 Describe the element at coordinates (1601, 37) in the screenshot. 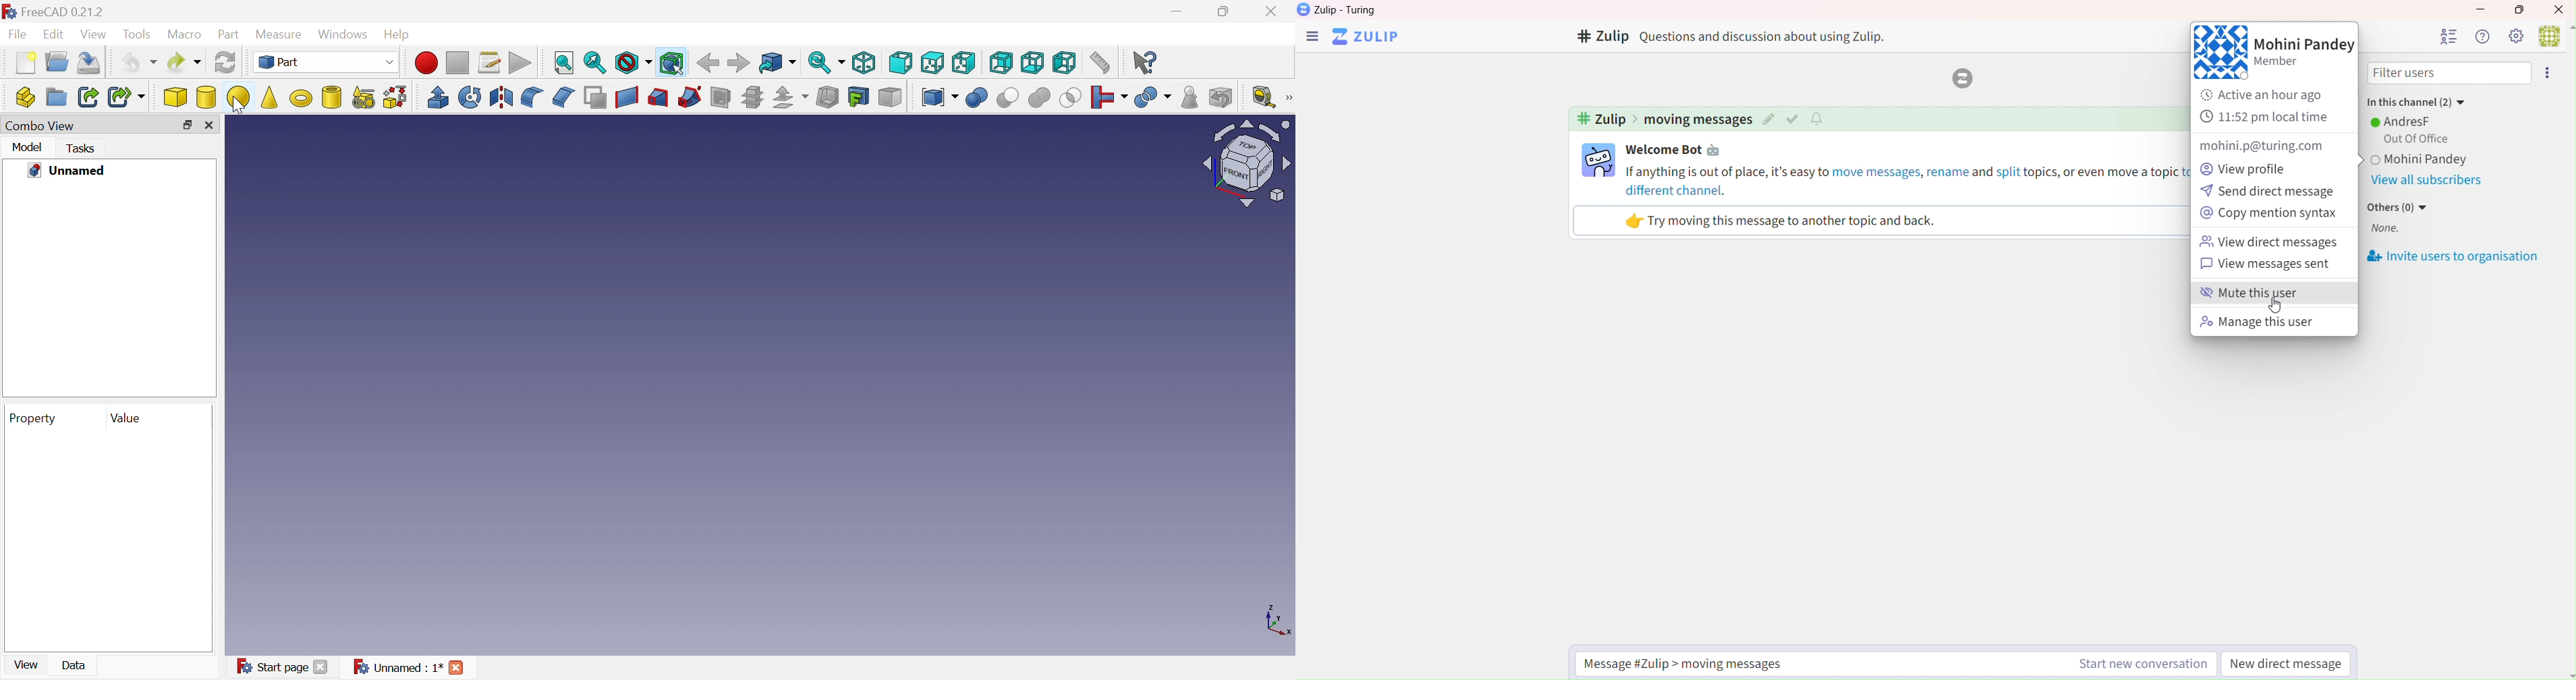

I see `# Zulip` at that location.